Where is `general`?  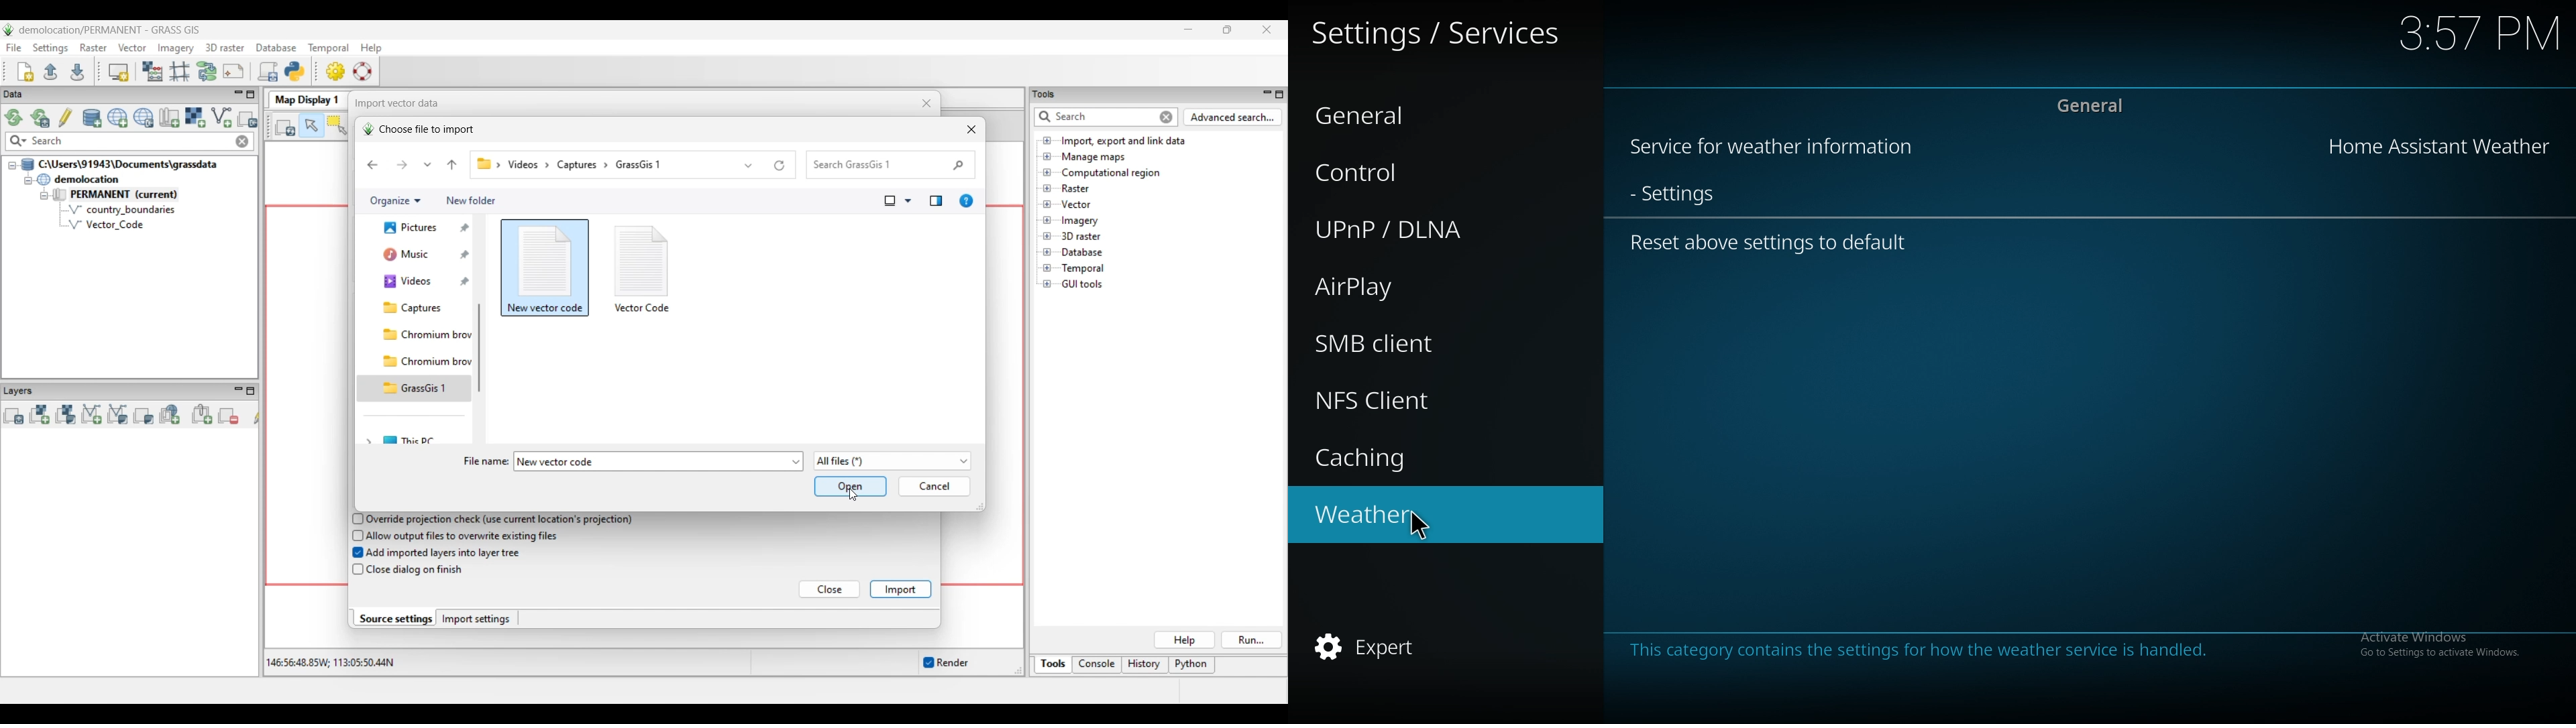
general is located at coordinates (2091, 108).